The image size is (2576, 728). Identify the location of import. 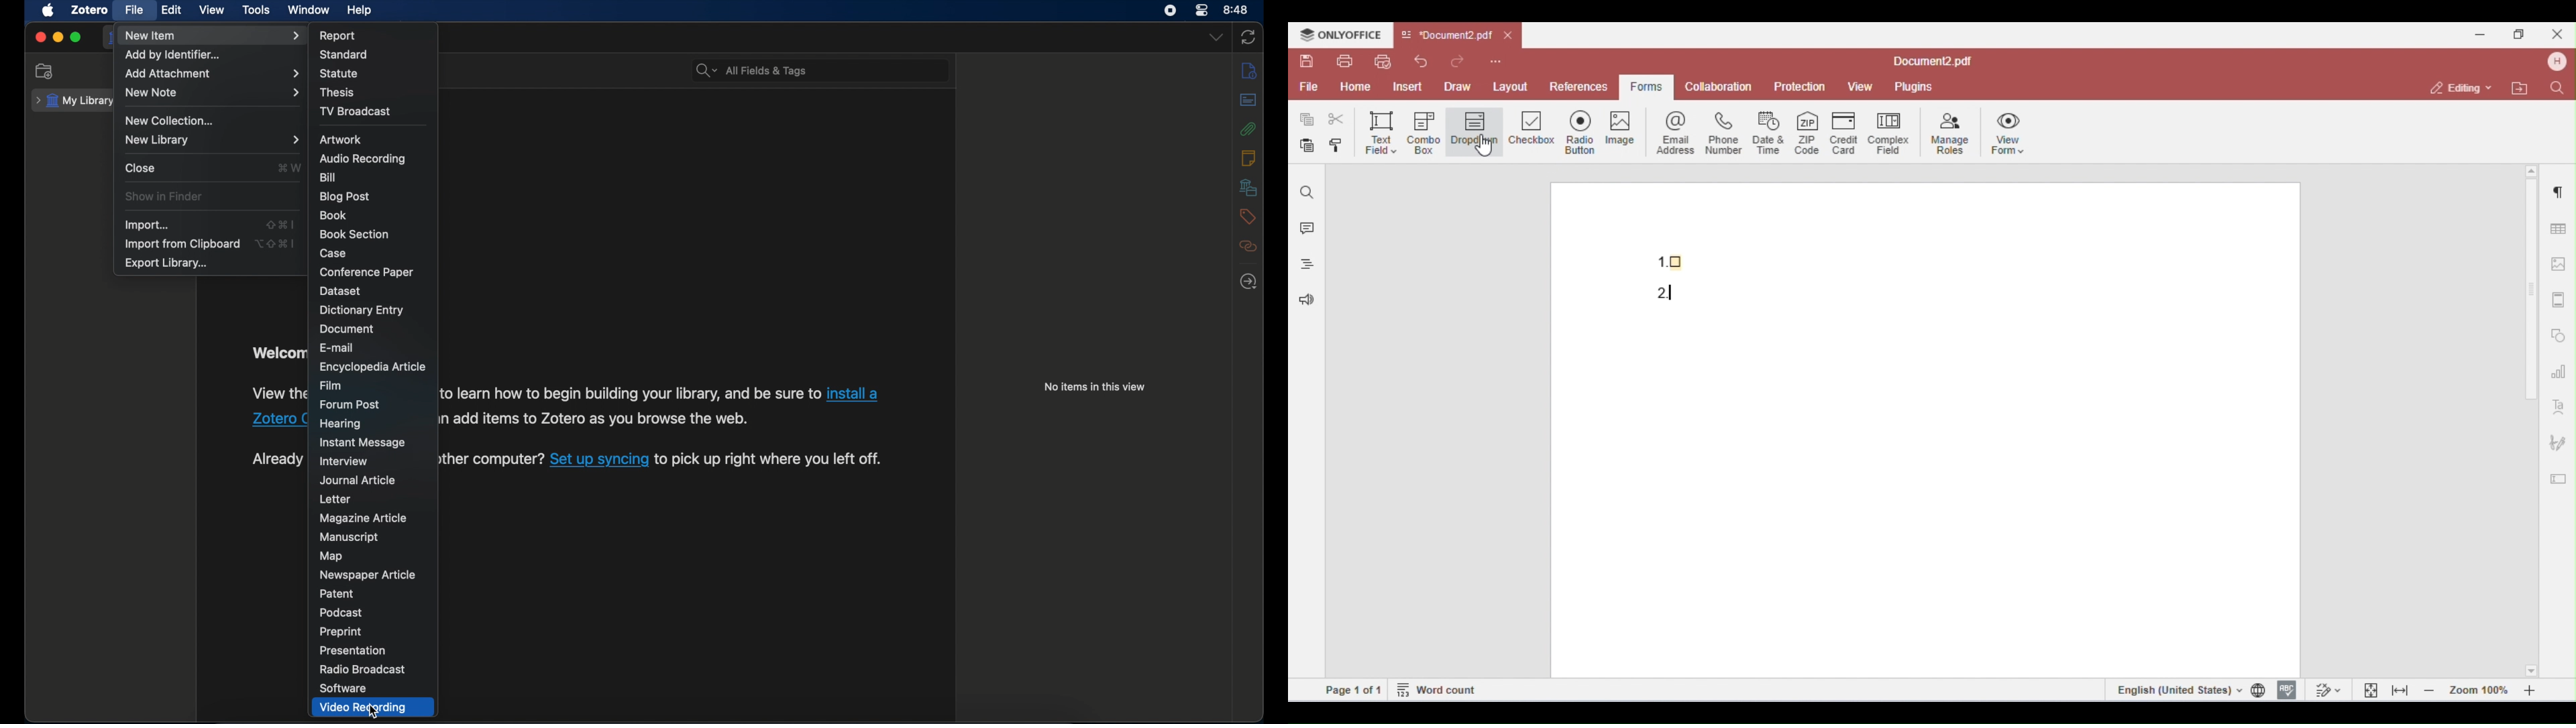
(148, 225).